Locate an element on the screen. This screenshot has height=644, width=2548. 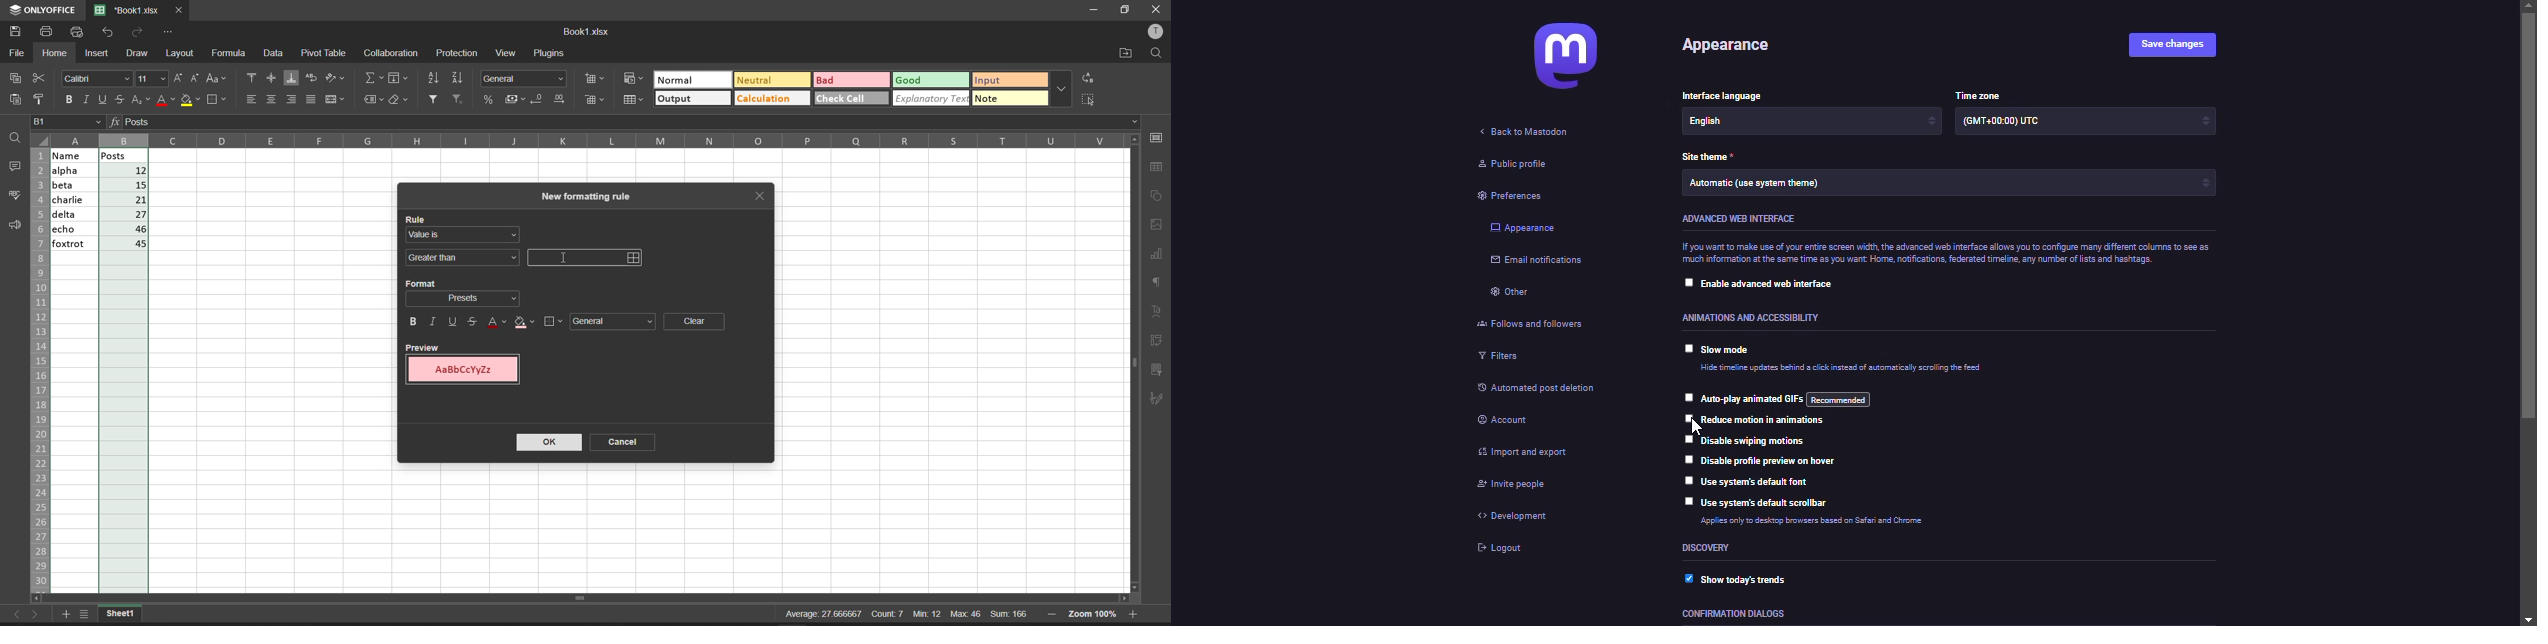
customize quick access toolbar is located at coordinates (169, 31).